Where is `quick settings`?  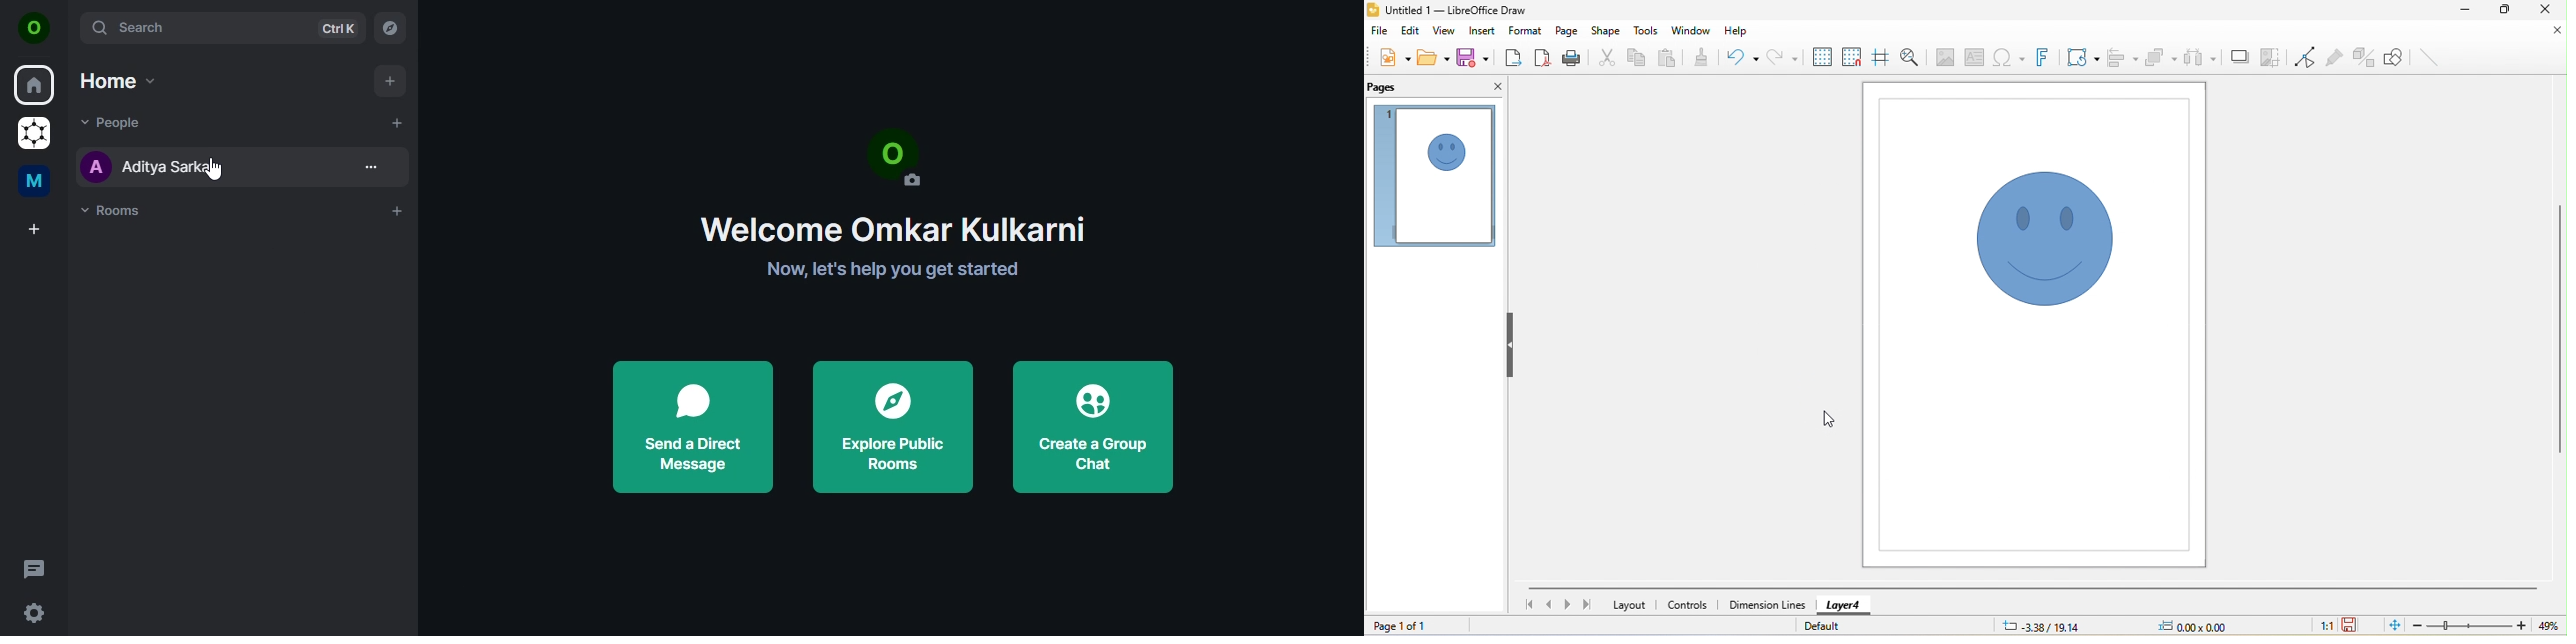
quick settings is located at coordinates (34, 613).